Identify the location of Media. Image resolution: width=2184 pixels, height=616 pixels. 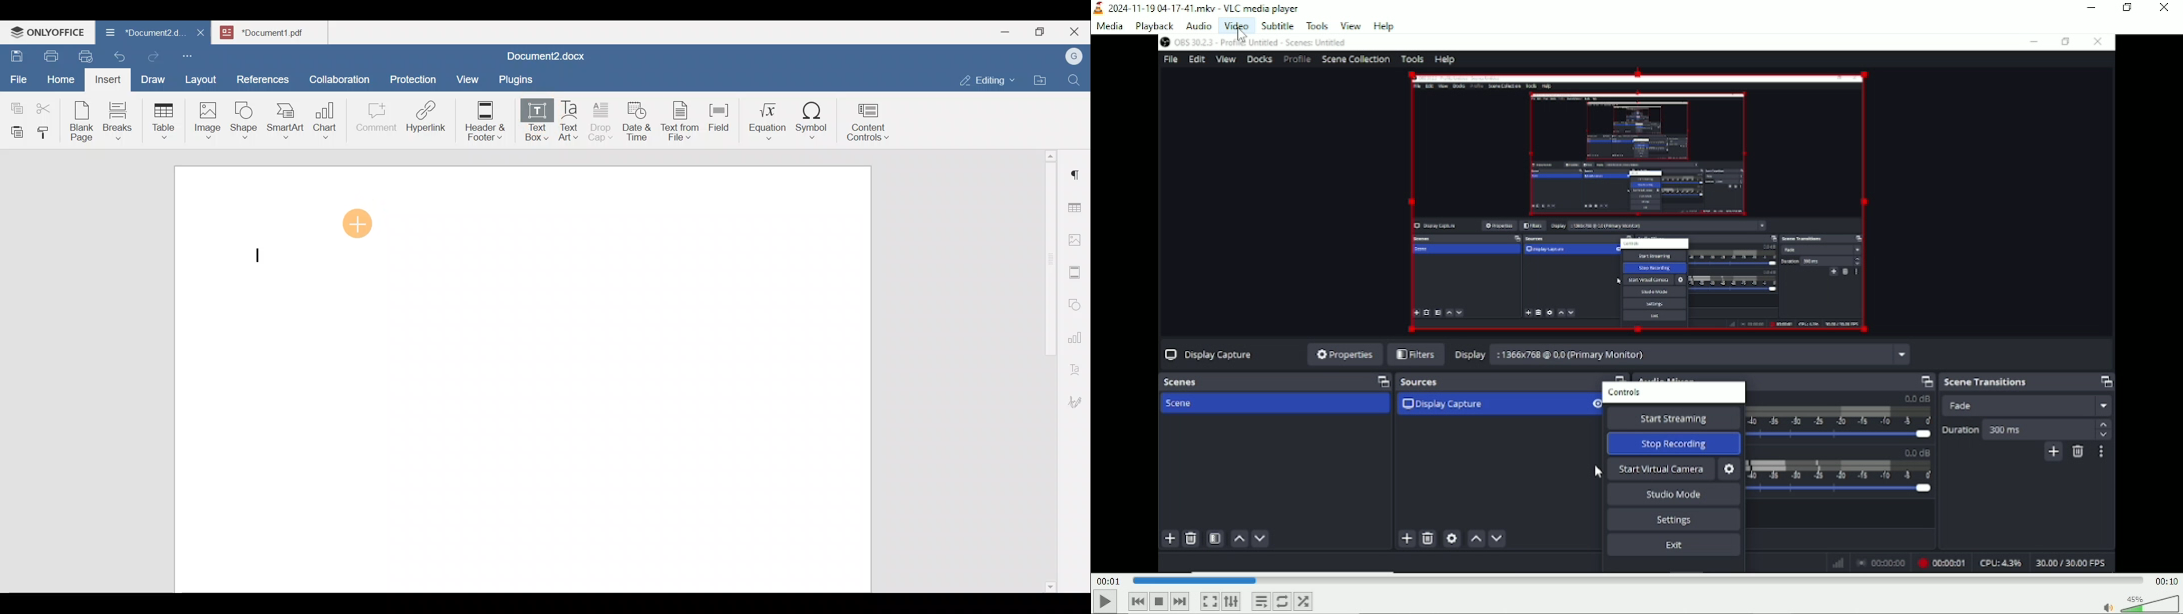
(1109, 28).